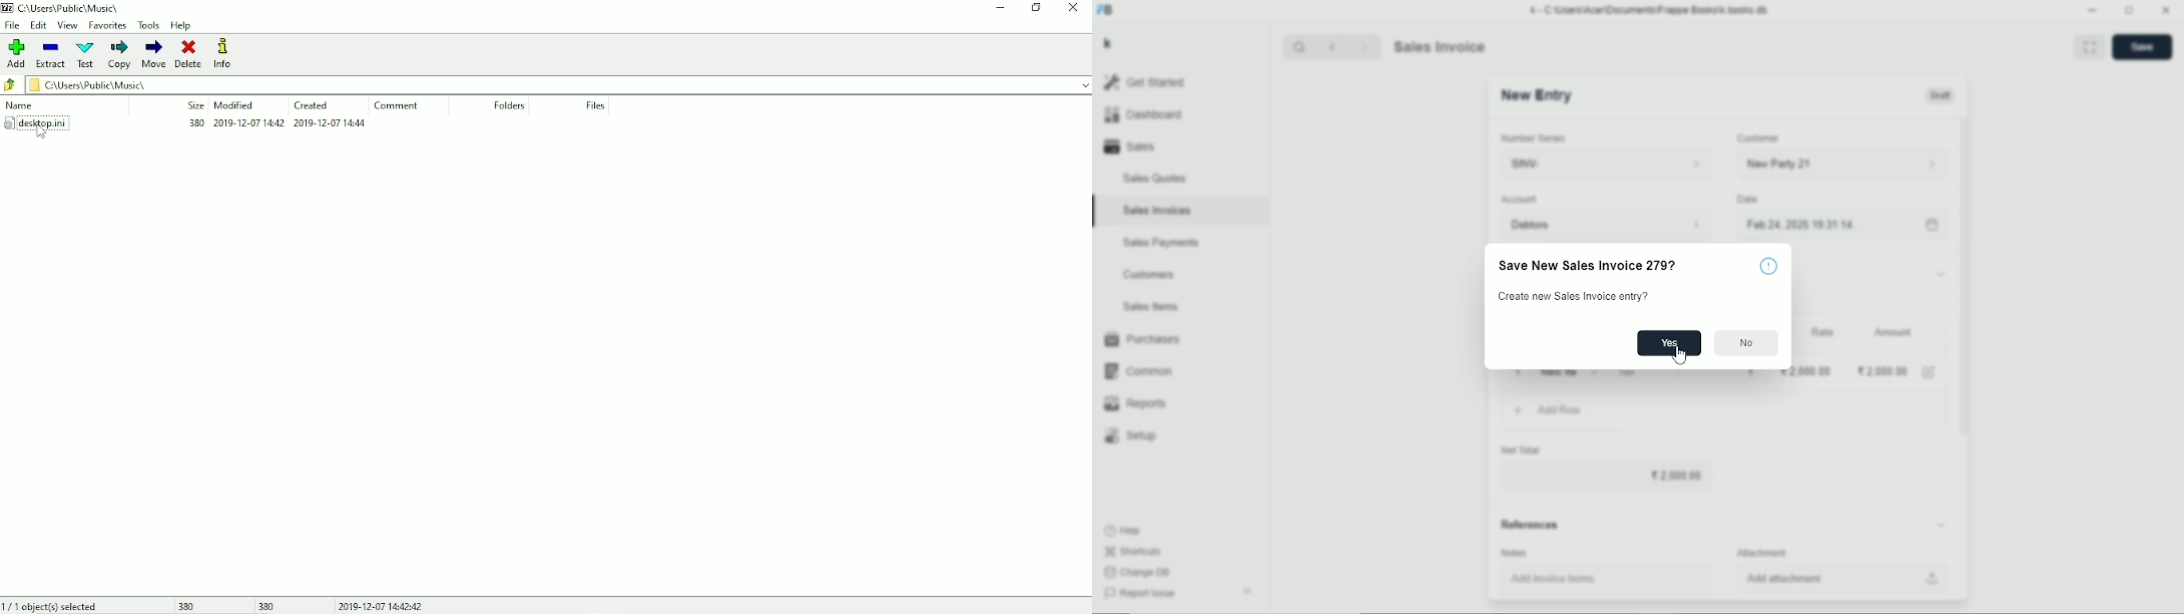 The image size is (2184, 616). Describe the element at coordinates (1141, 339) in the screenshot. I see `Purchases` at that location.